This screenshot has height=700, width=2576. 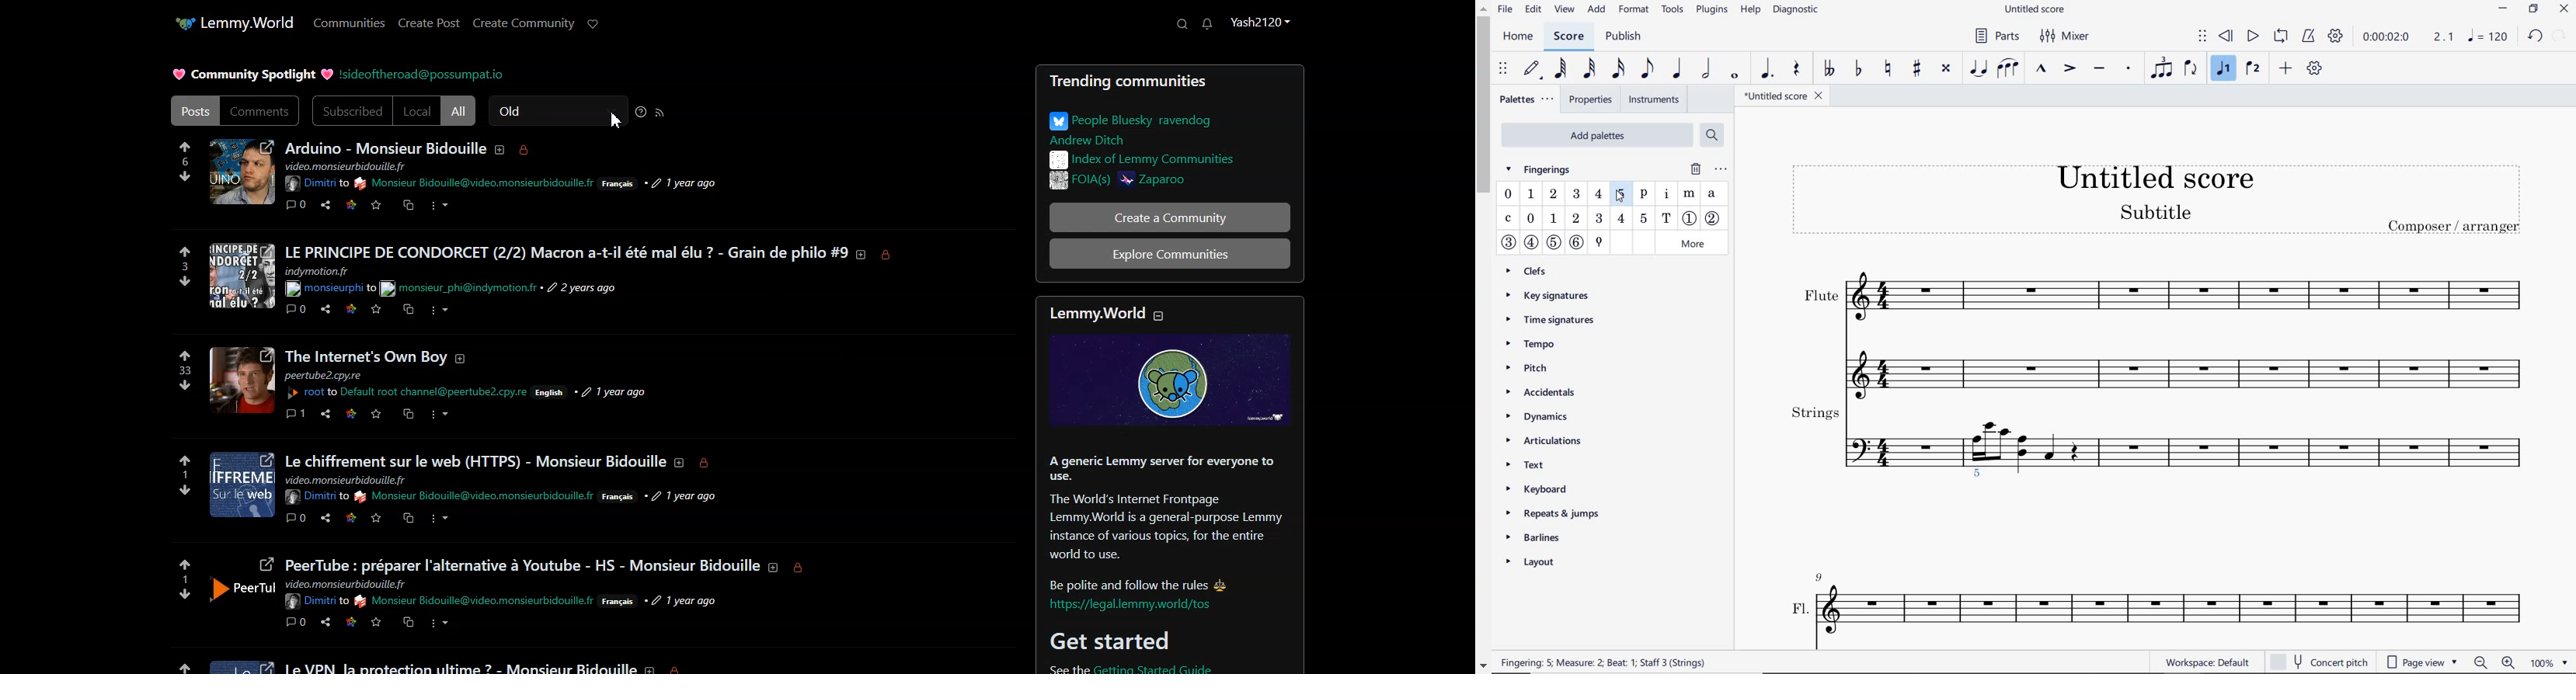 I want to click on 1 year ago, so click(x=704, y=183).